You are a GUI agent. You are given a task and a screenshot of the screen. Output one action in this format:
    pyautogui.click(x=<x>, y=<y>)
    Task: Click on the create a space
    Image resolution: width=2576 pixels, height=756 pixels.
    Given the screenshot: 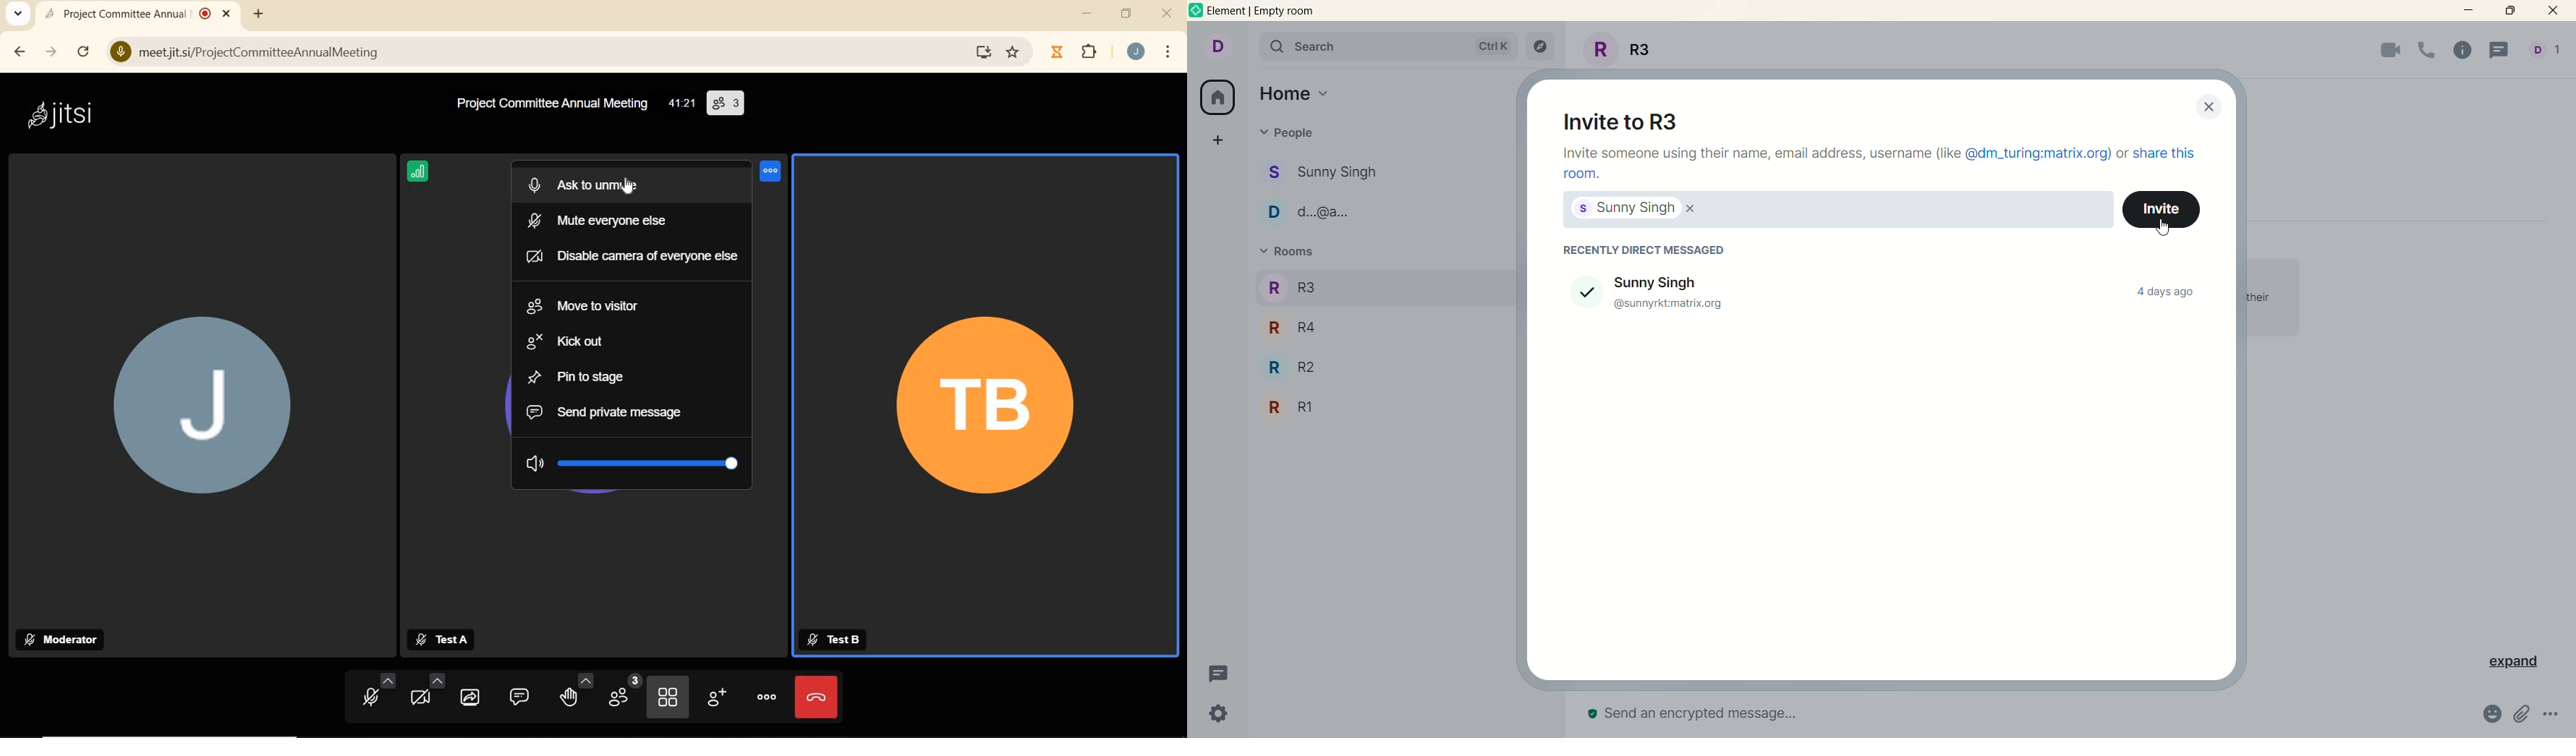 What is the action you would take?
    pyautogui.click(x=1217, y=141)
    